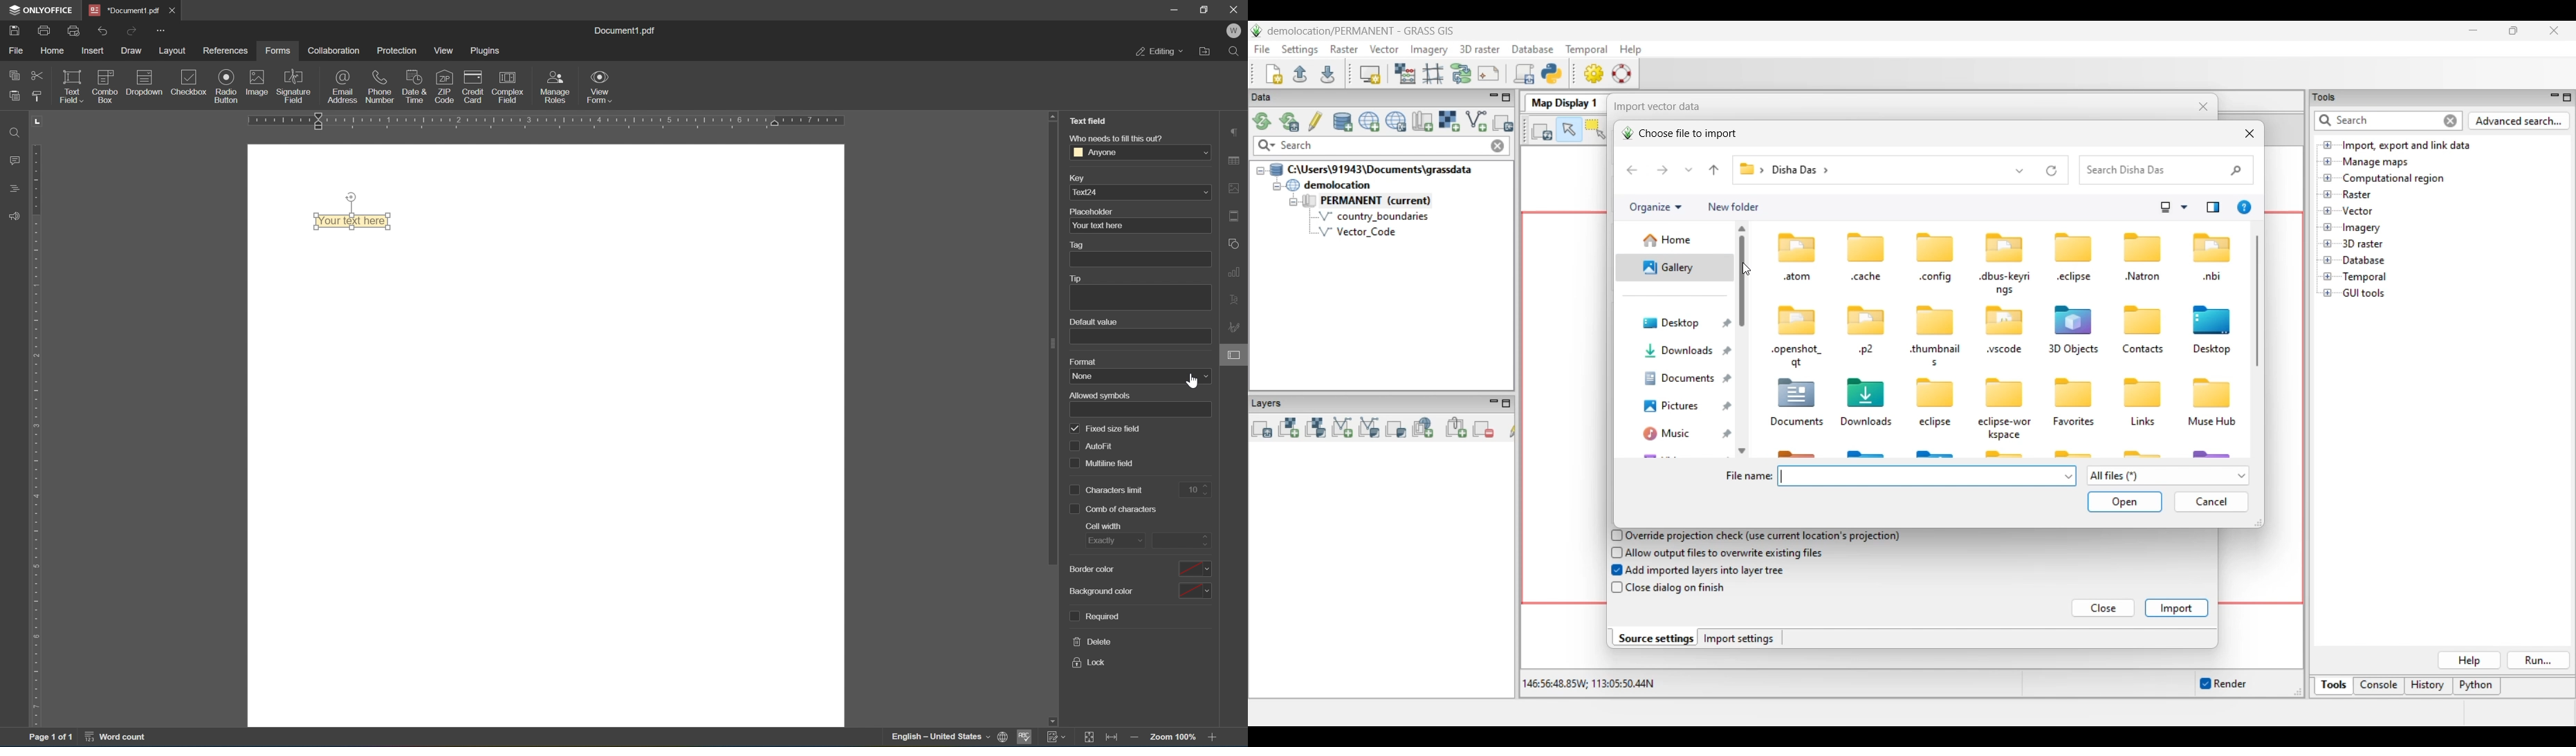  Describe the element at coordinates (1113, 739) in the screenshot. I see `fit to width` at that location.